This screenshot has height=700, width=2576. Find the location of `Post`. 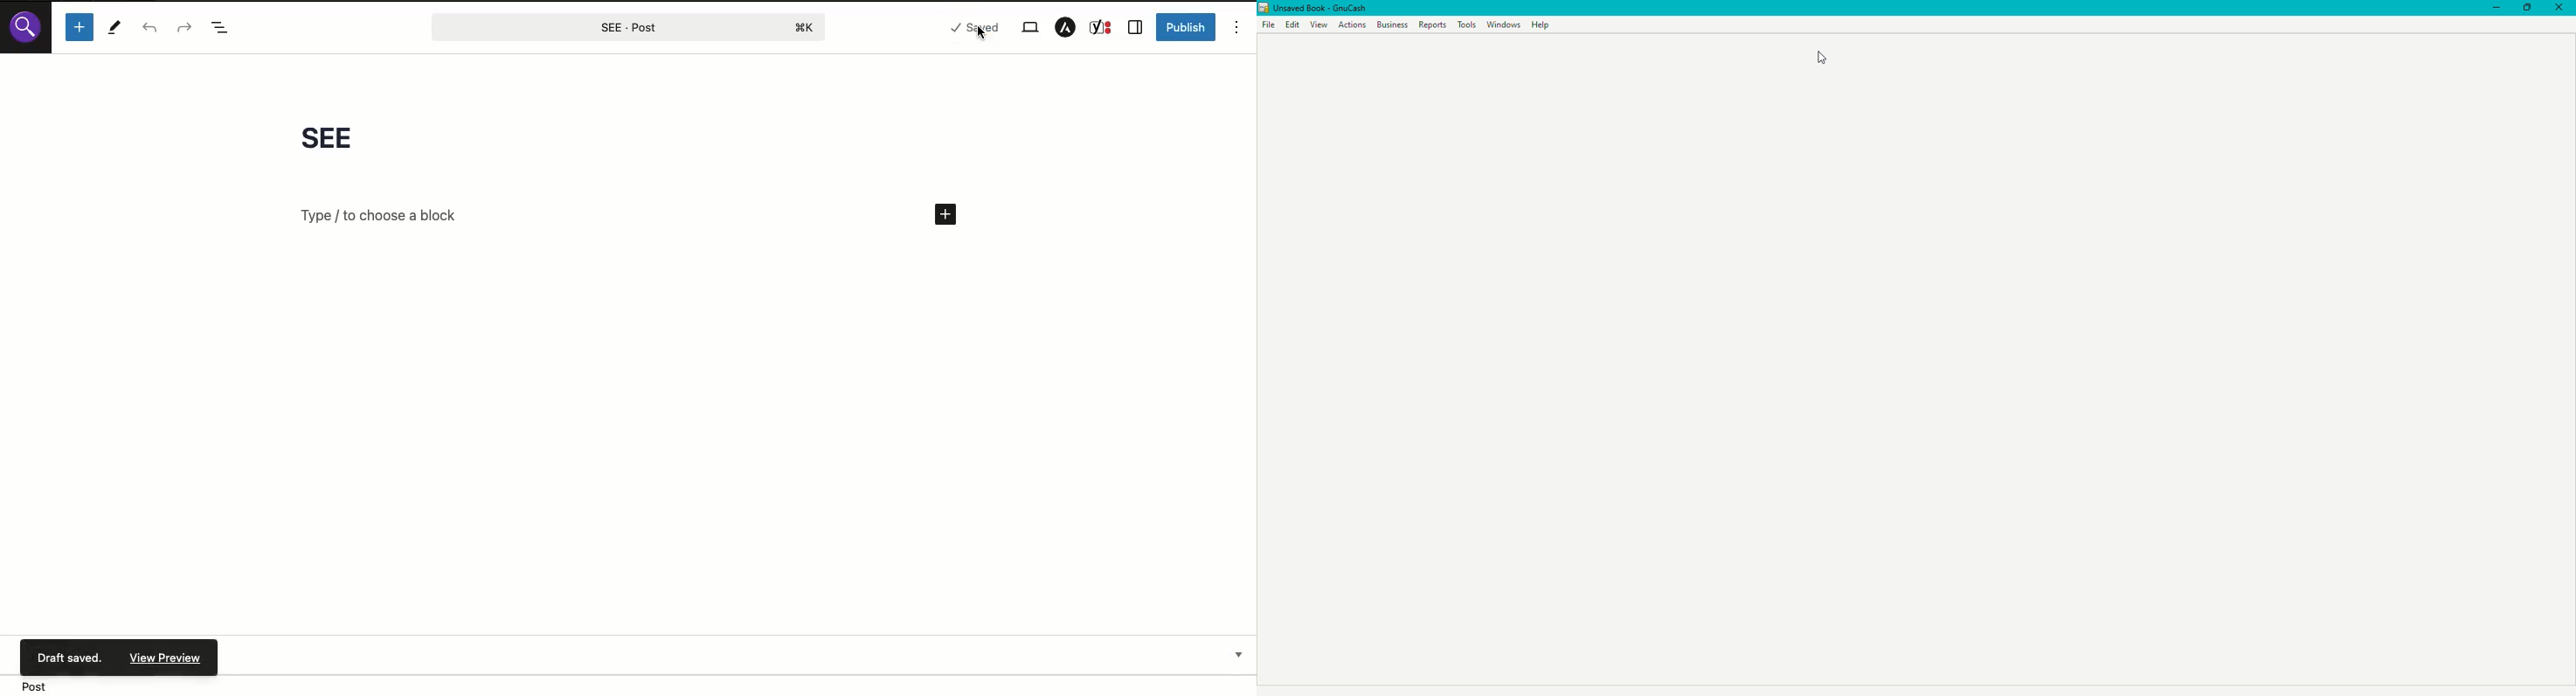

Post is located at coordinates (627, 26).